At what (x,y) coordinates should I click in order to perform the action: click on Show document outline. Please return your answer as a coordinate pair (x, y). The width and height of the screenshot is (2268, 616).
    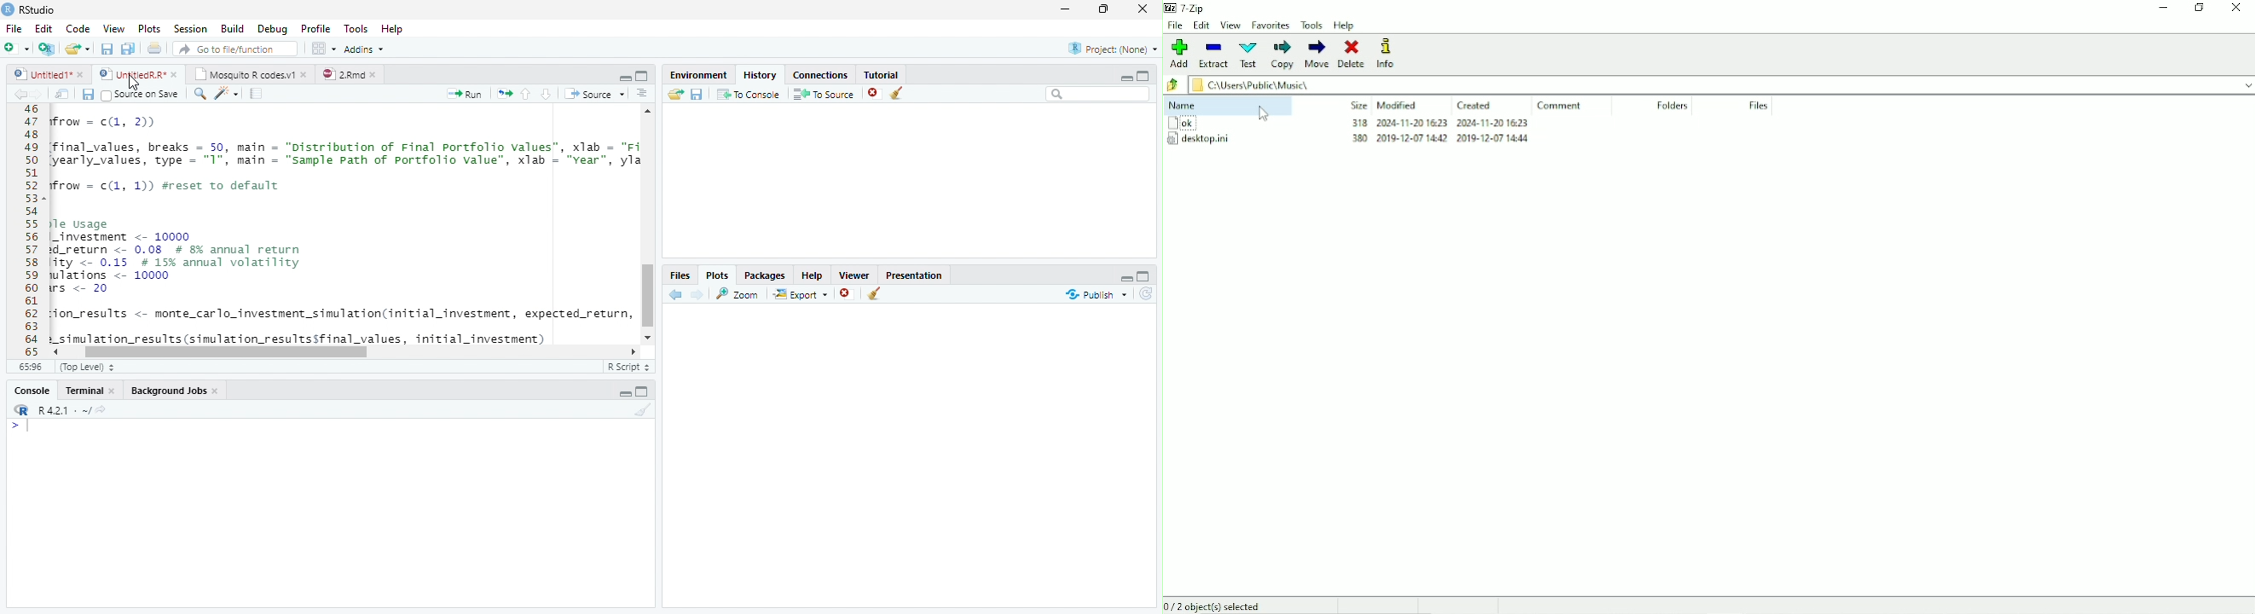
    Looking at the image, I should click on (642, 95).